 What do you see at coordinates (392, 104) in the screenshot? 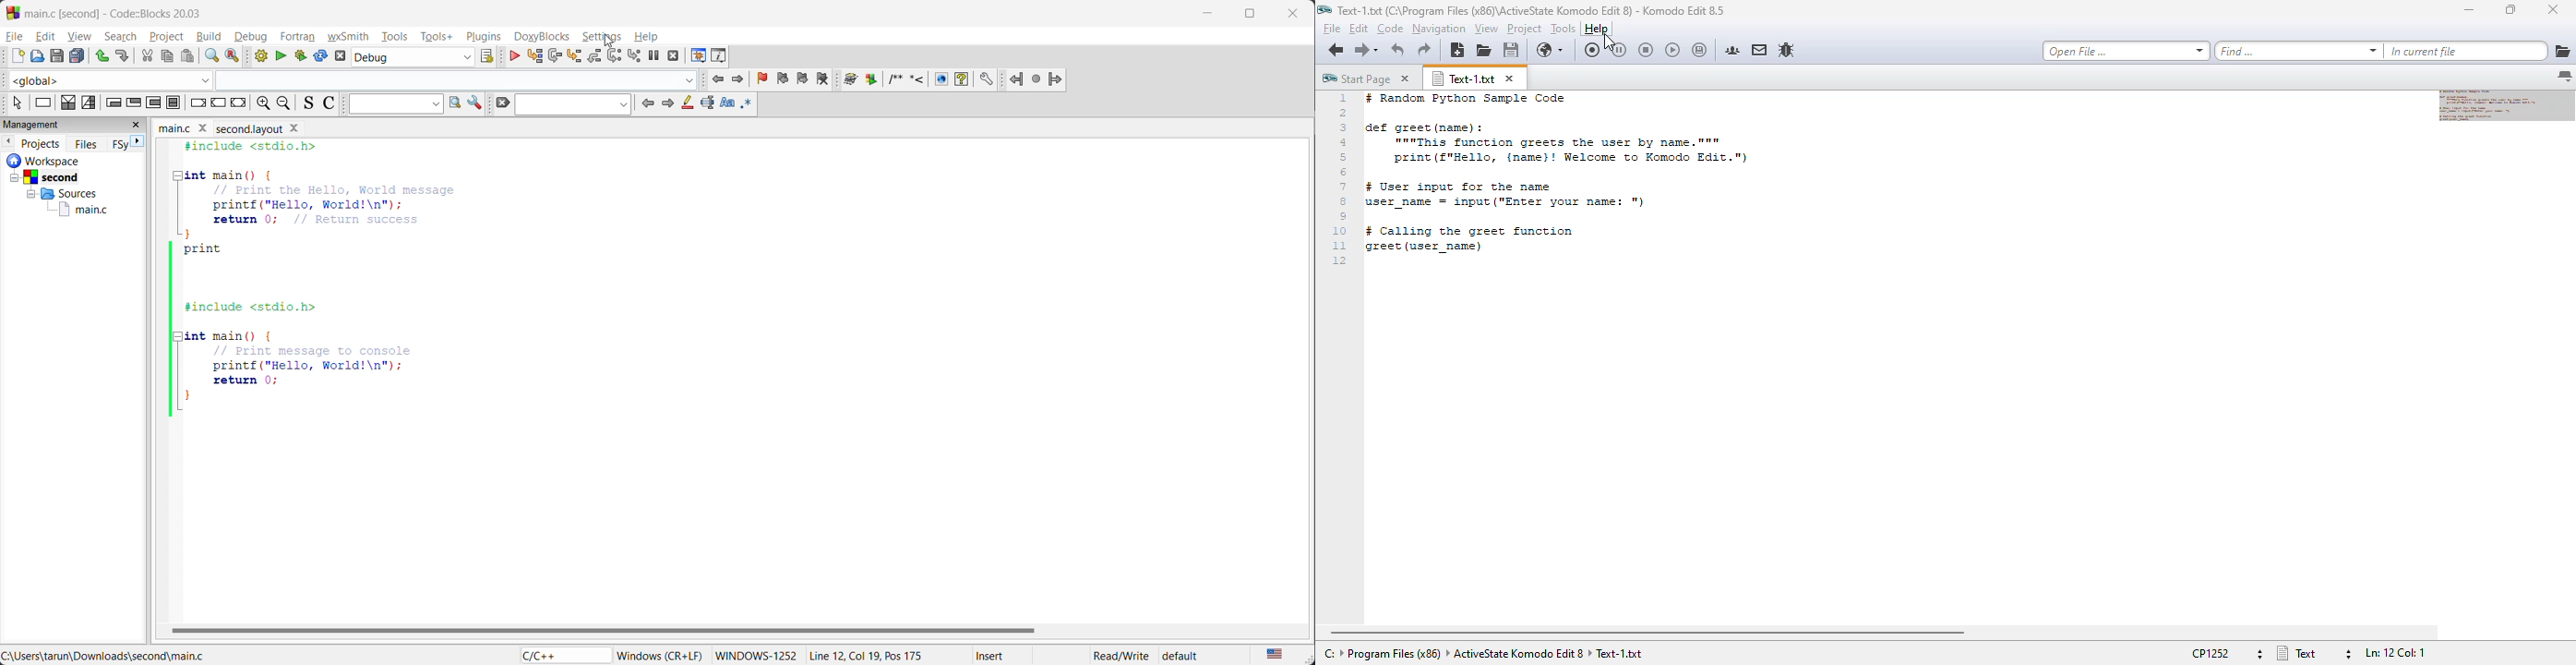
I see `text to search` at bounding box center [392, 104].